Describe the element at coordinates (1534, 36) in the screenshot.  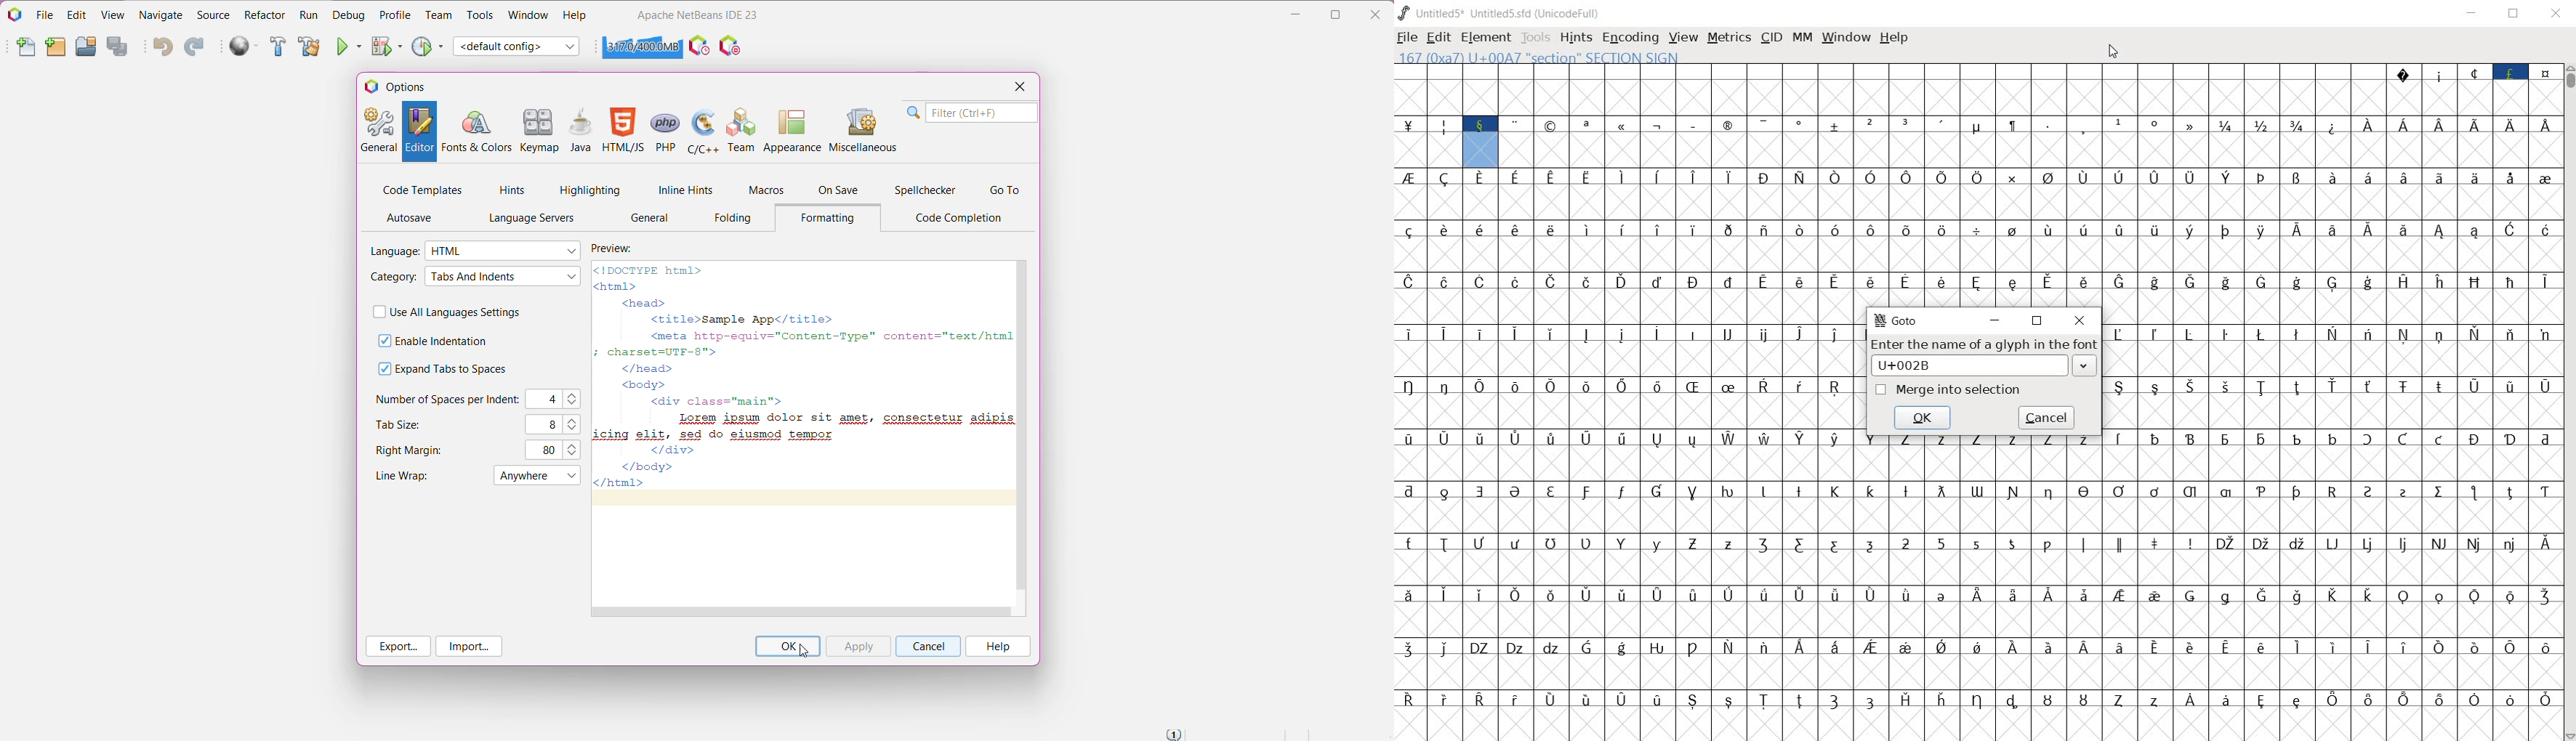
I see `tools` at that location.